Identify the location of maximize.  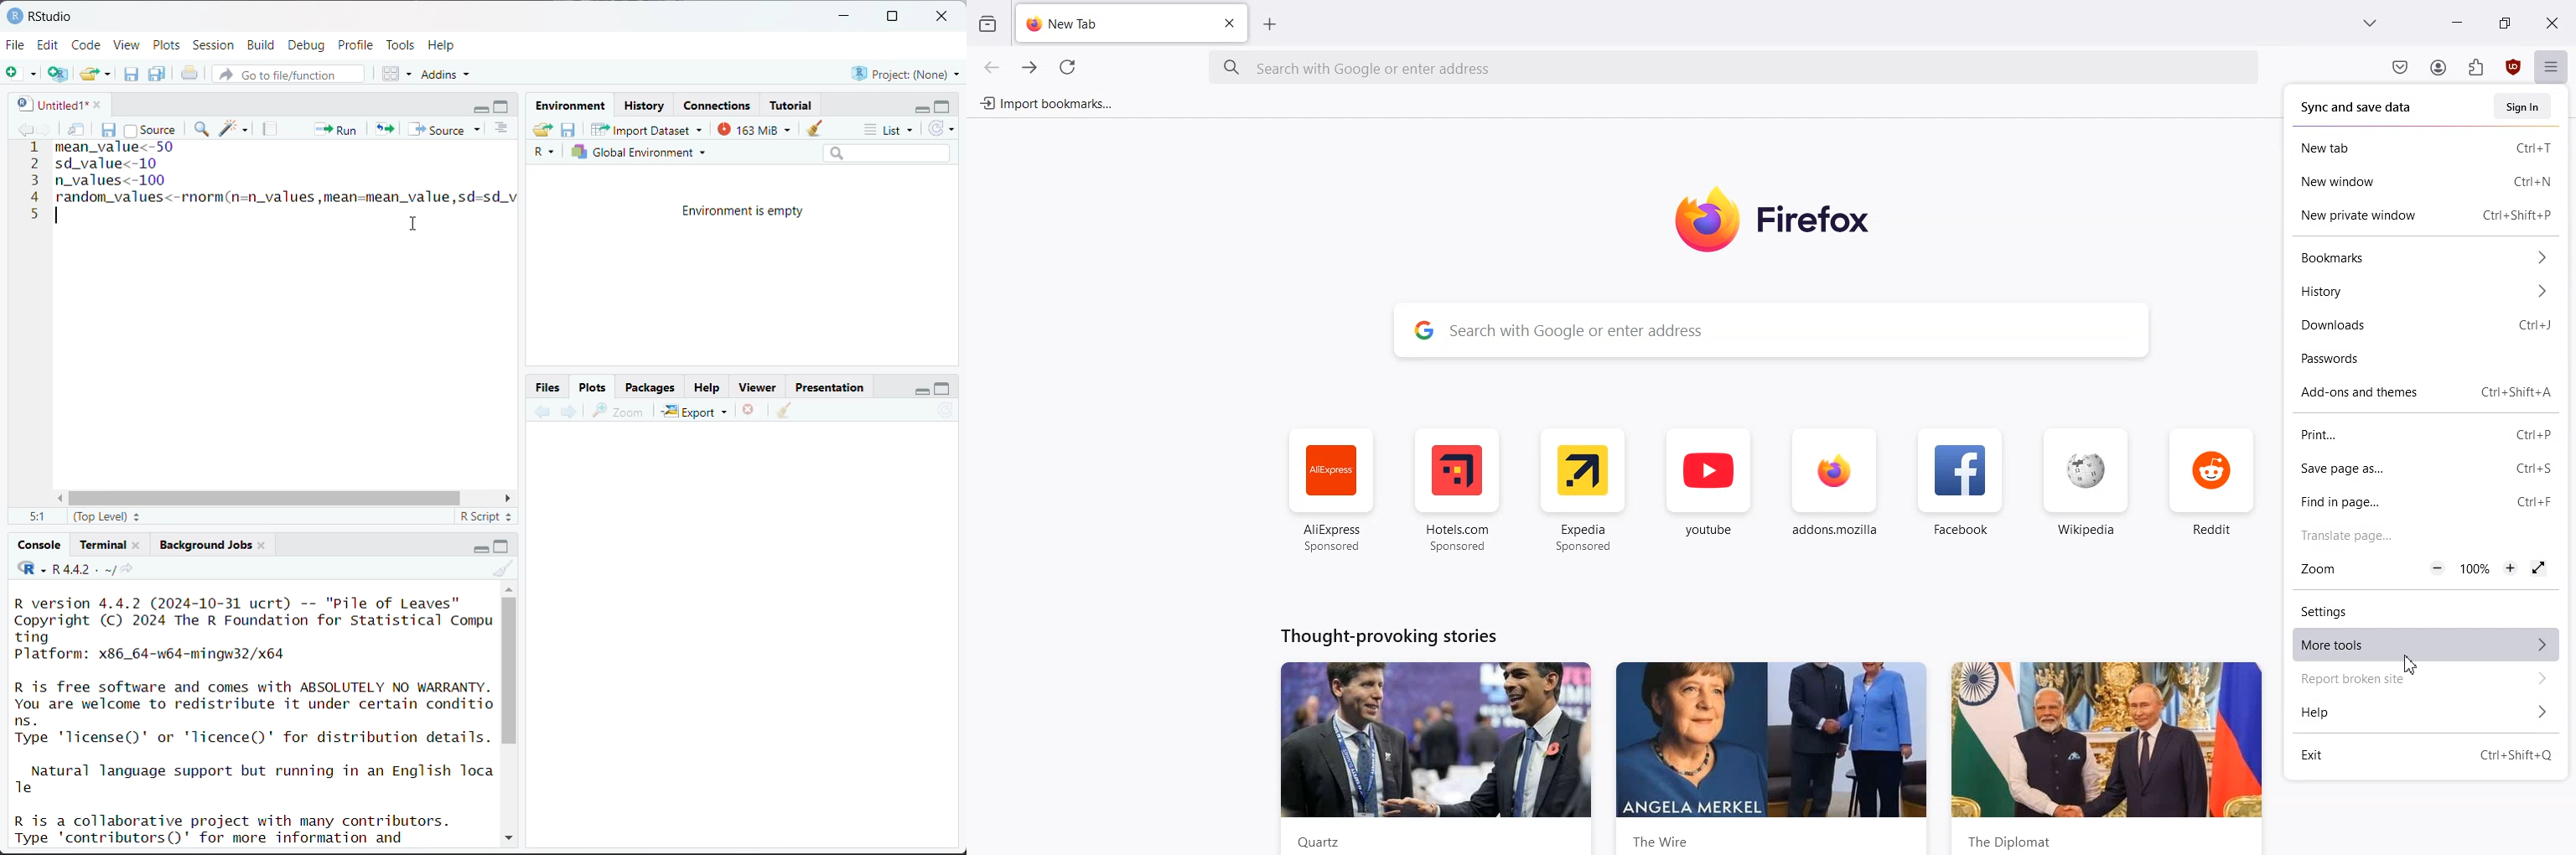
(943, 387).